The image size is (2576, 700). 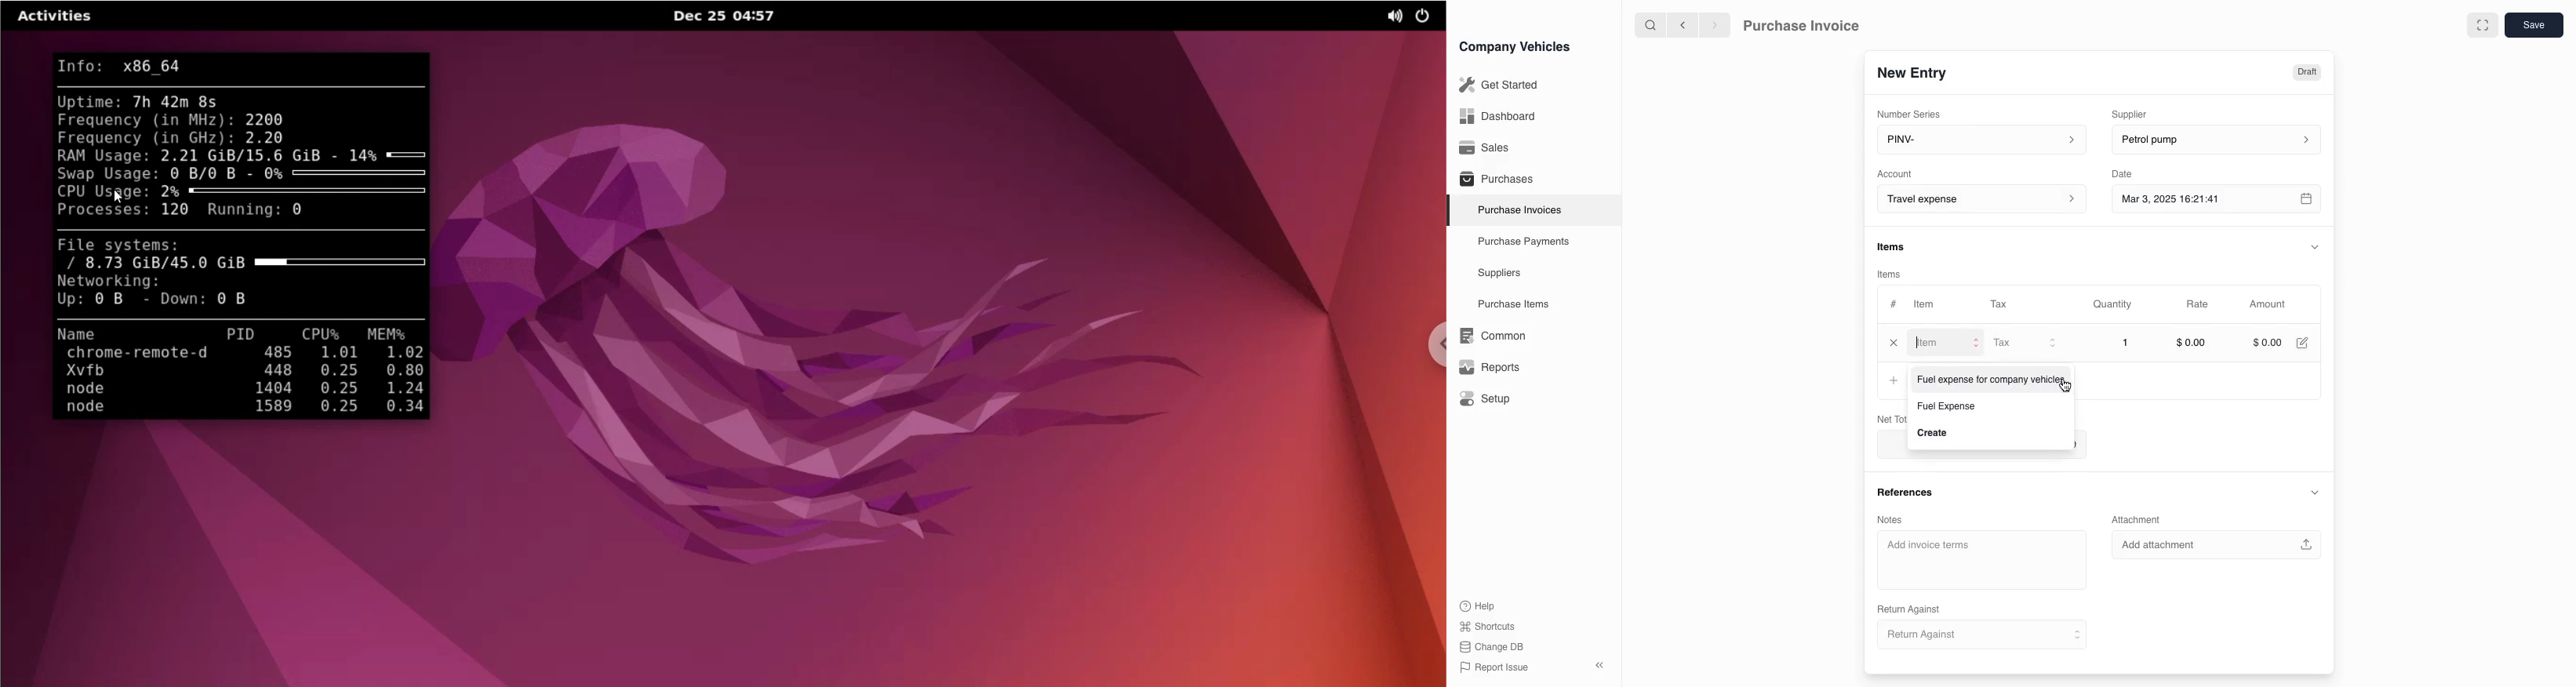 I want to click on PINV-, so click(x=1977, y=141).